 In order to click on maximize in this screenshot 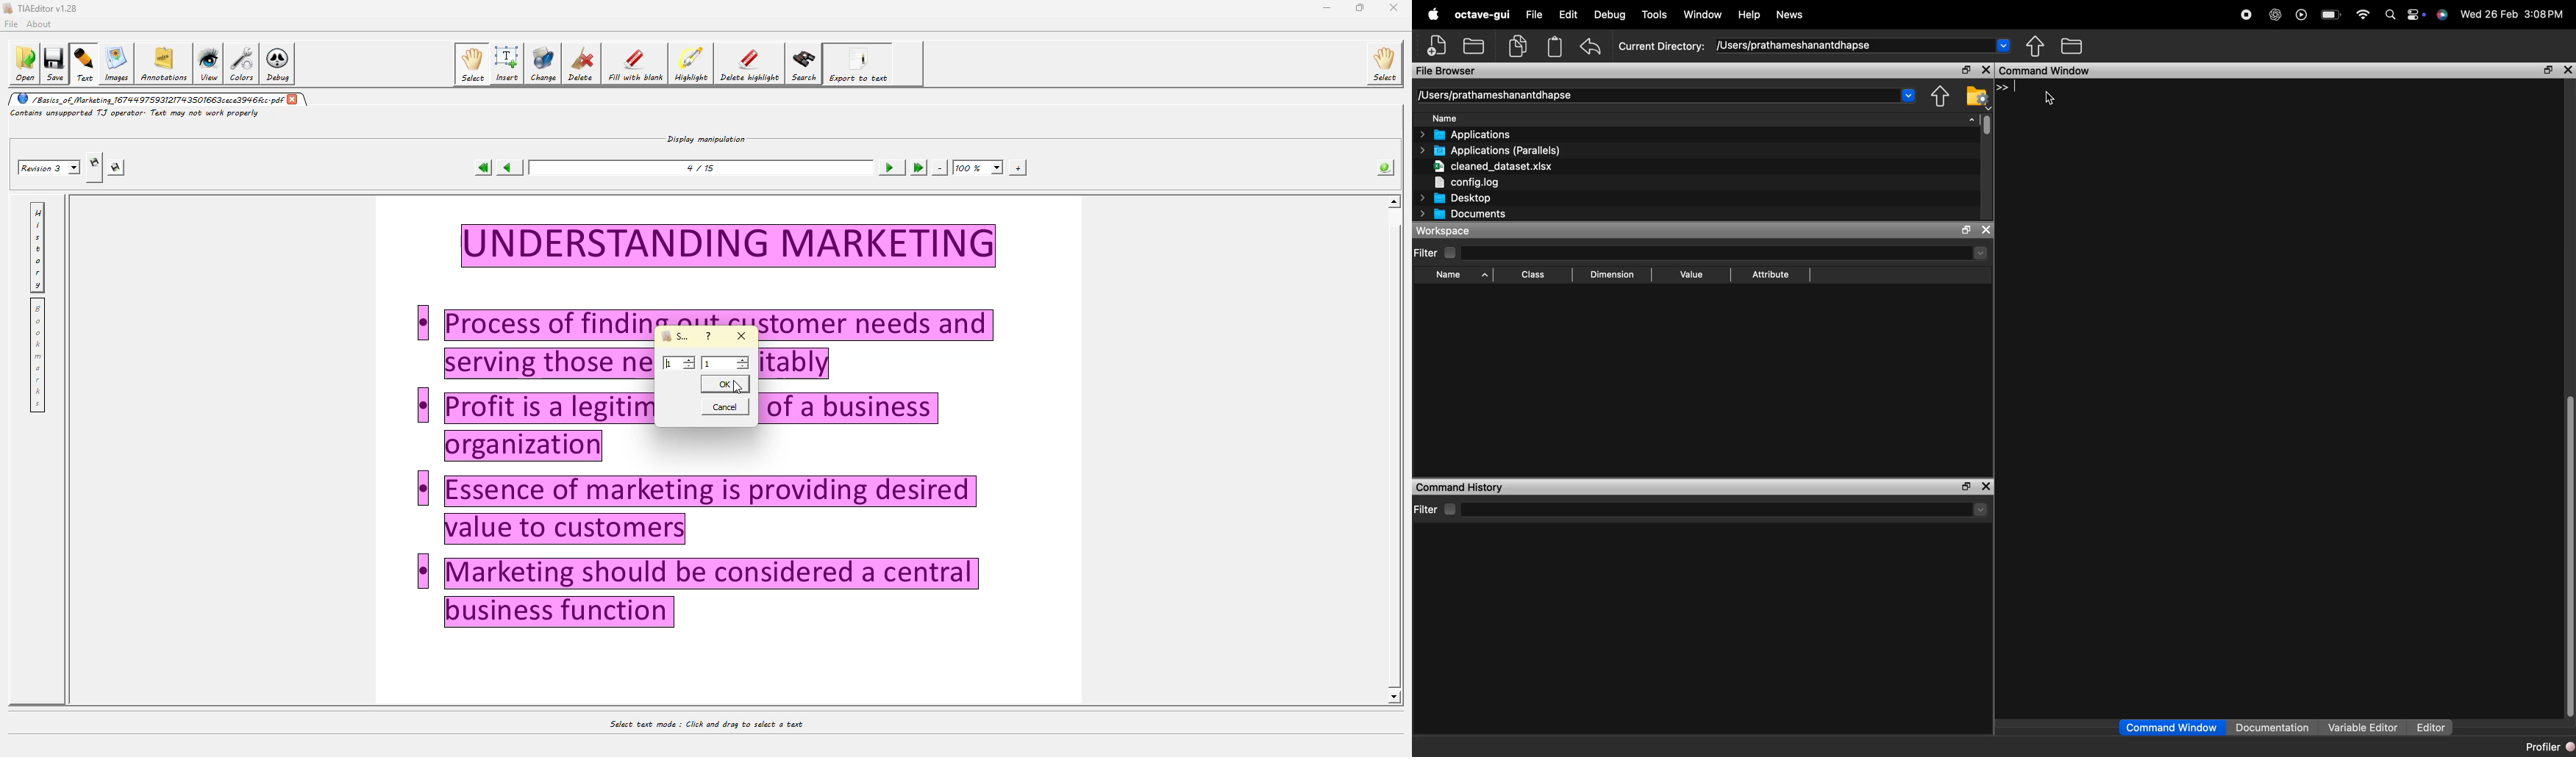, I will do `click(1985, 487)`.